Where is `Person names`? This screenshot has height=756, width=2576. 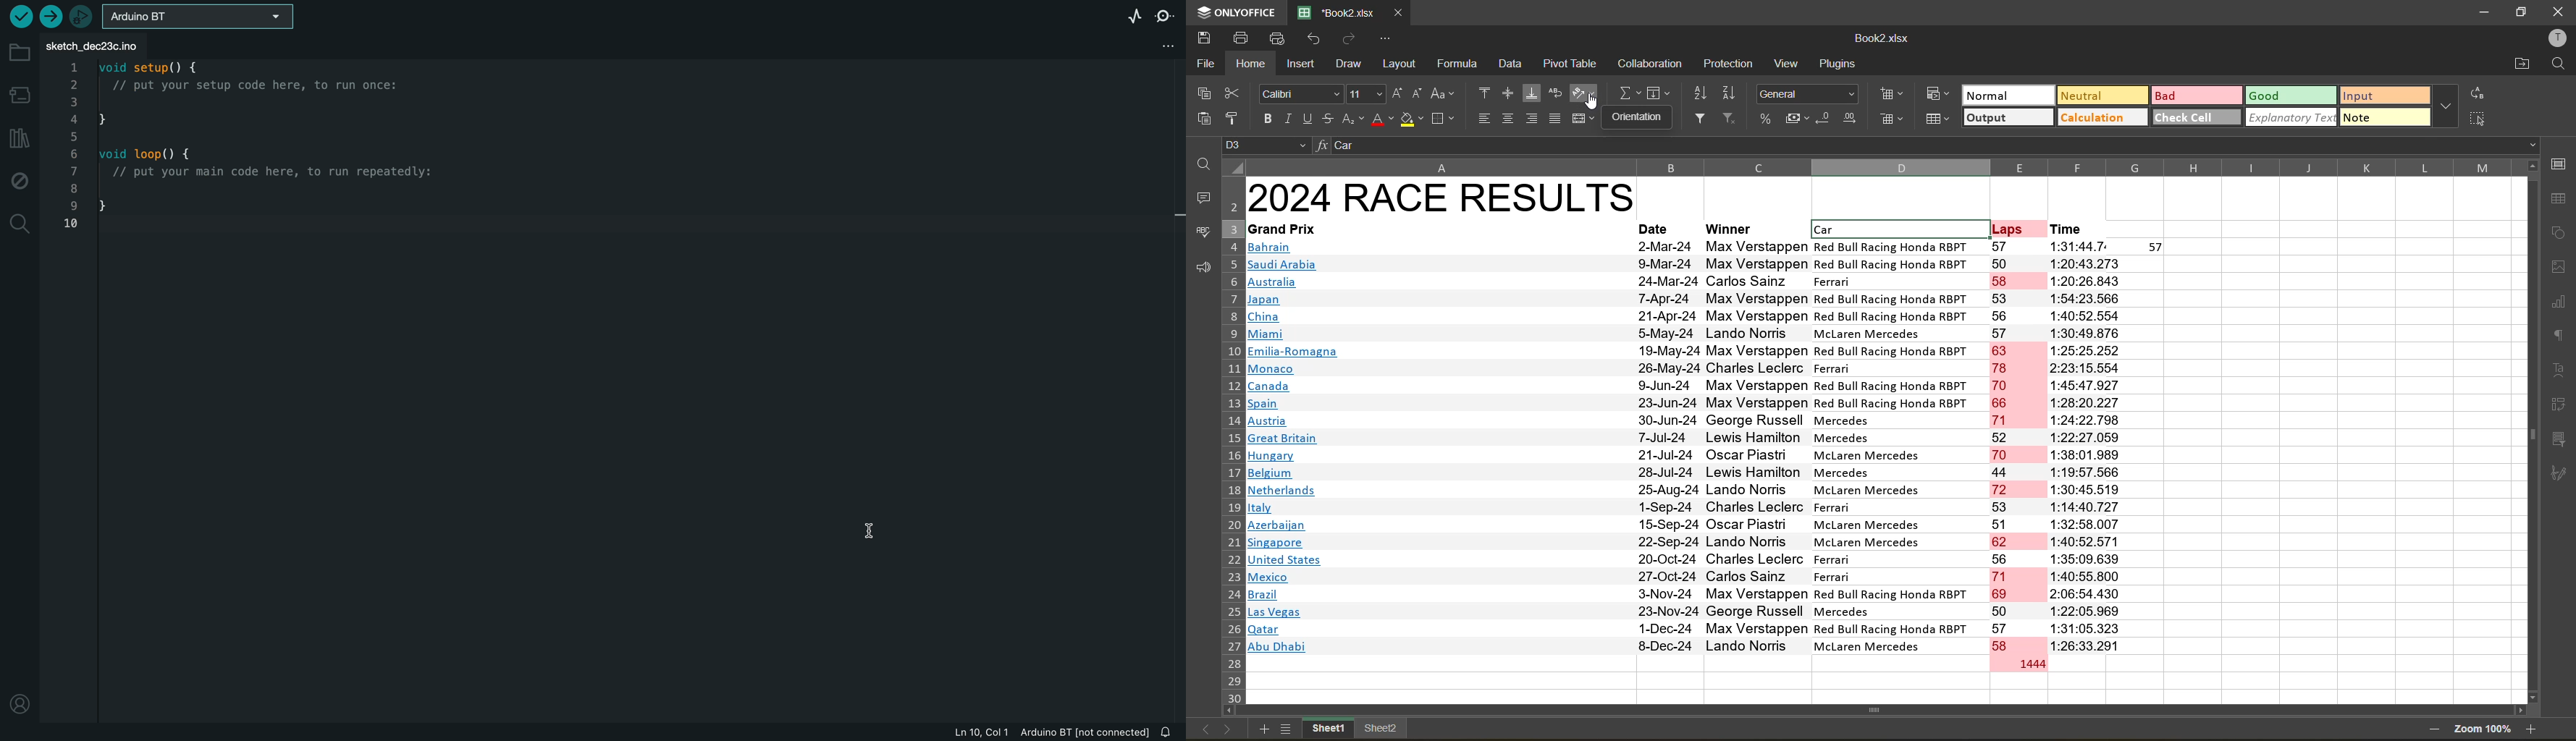
Person names is located at coordinates (1756, 446).